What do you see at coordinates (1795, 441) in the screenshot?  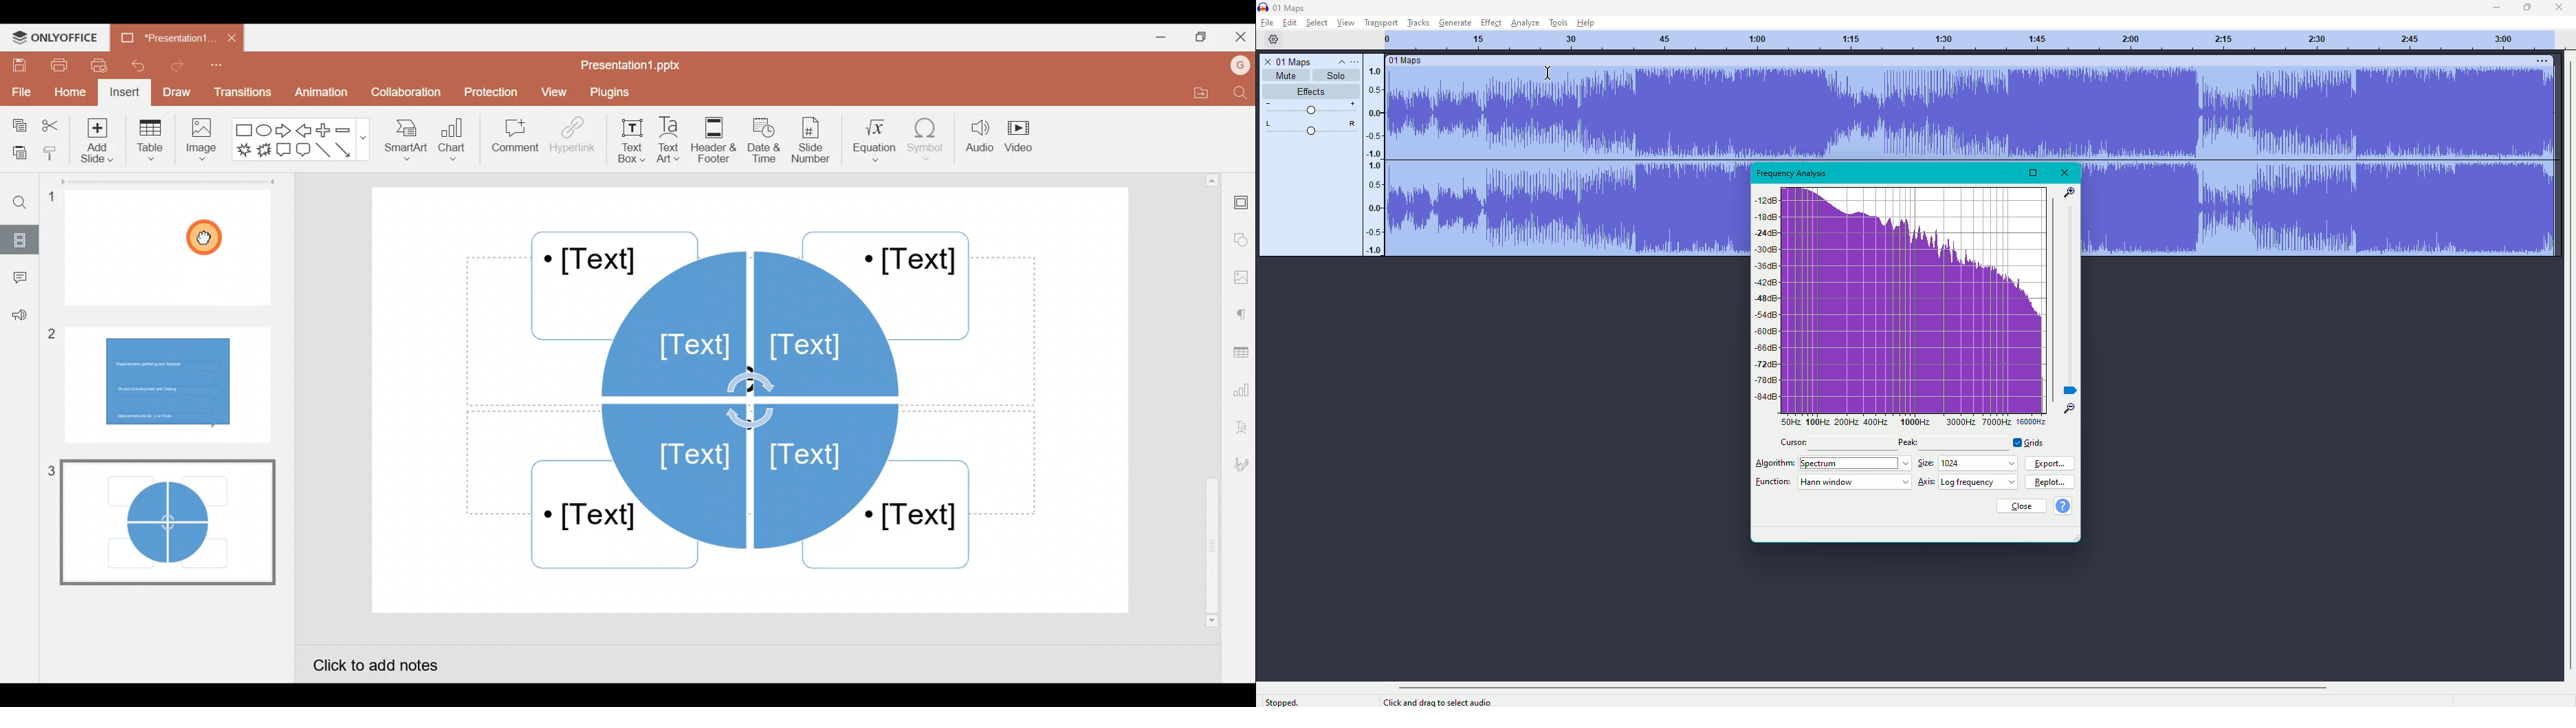 I see `Cursor` at bounding box center [1795, 441].